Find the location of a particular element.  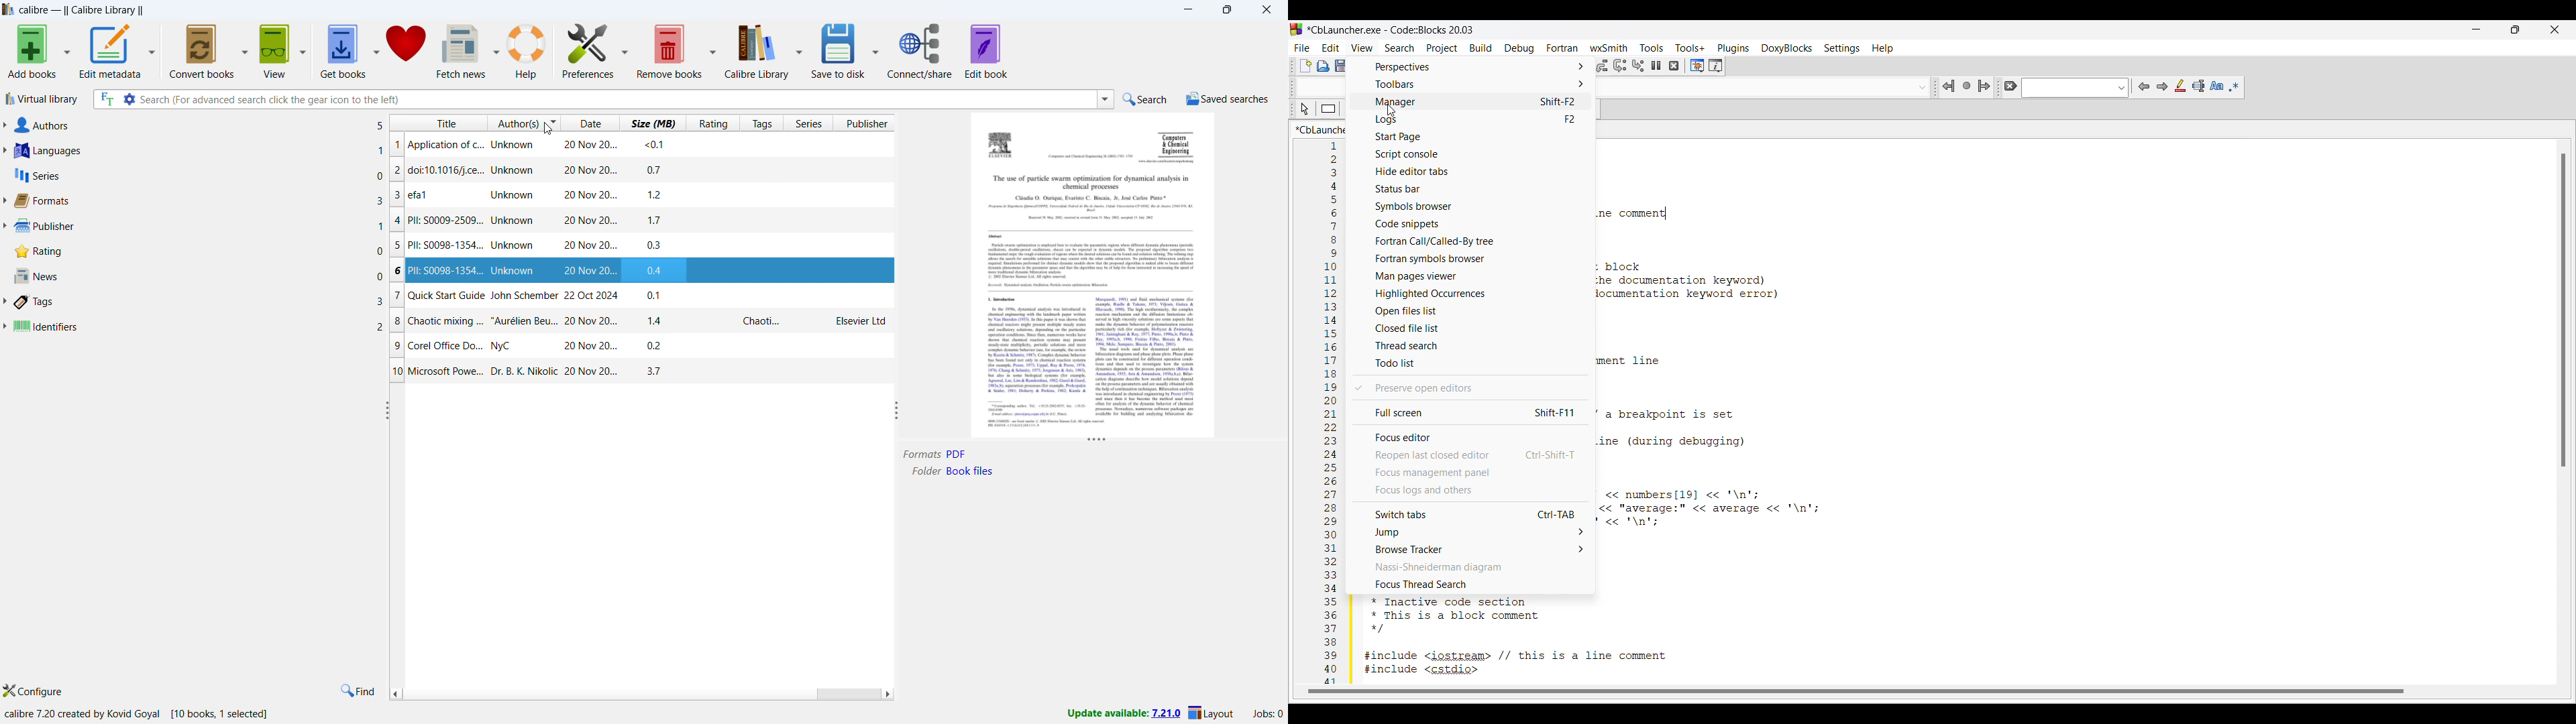

maximize is located at coordinates (1229, 9).